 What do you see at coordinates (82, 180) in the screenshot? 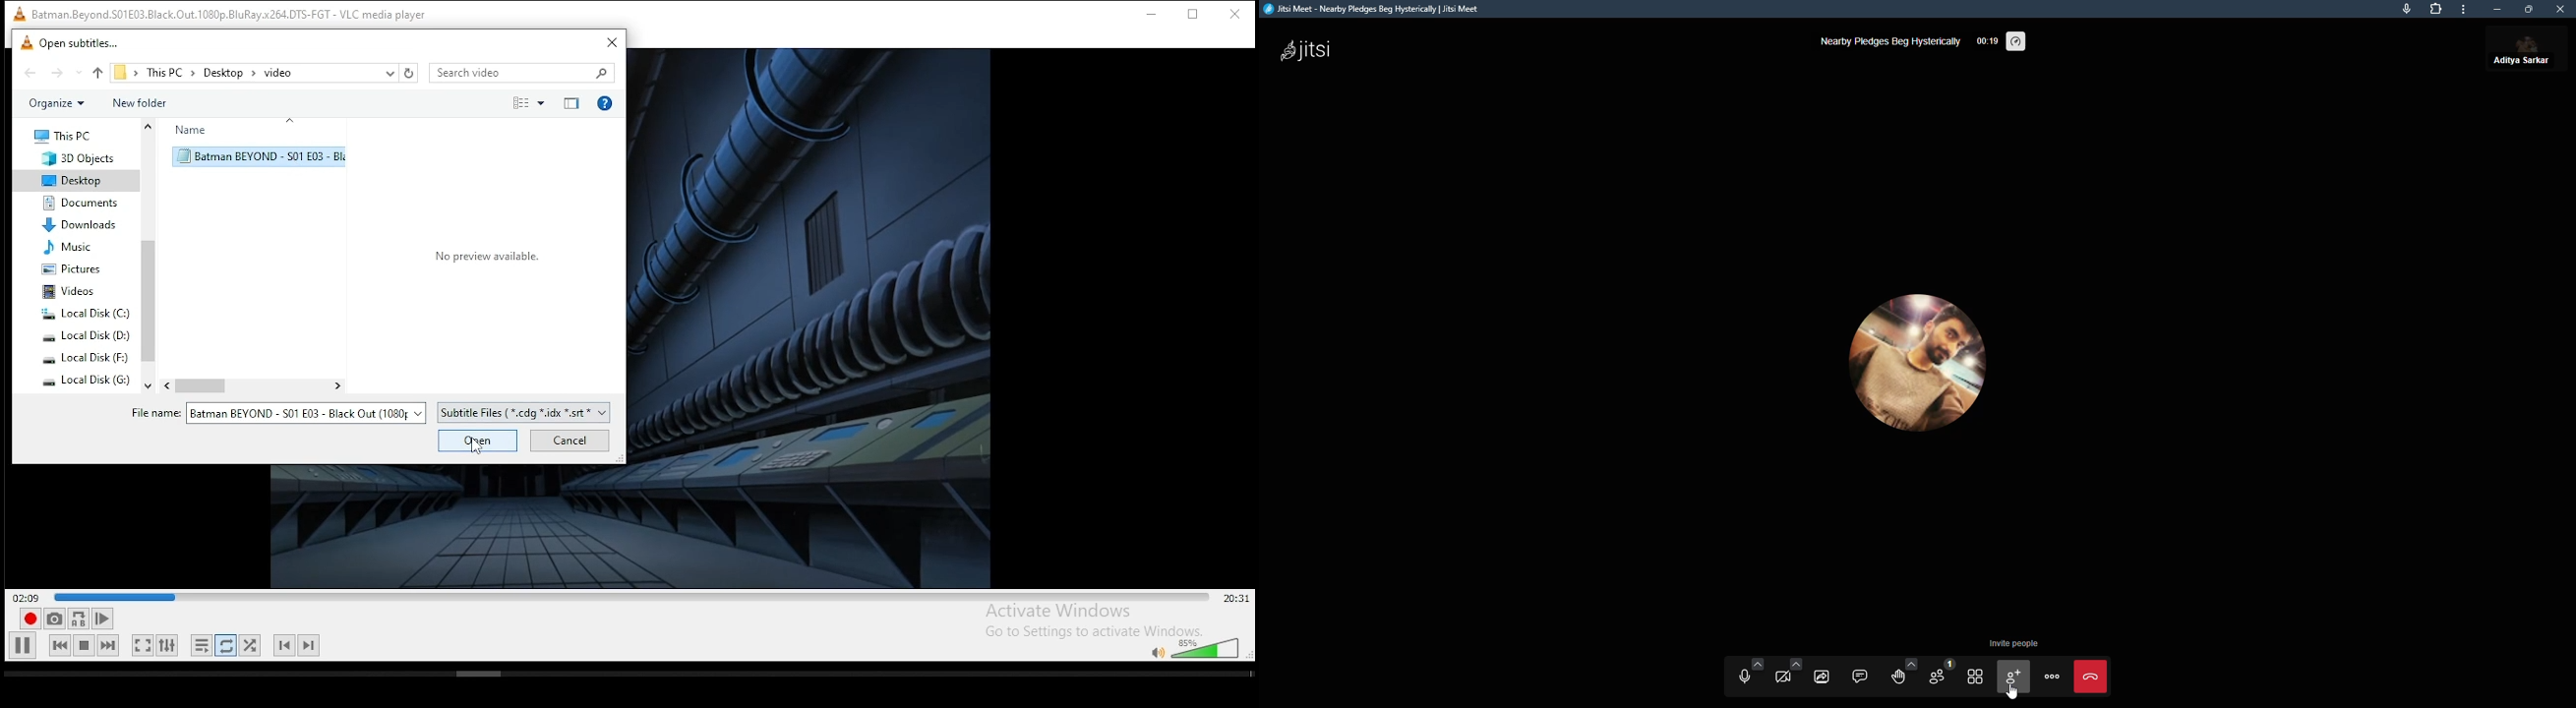
I see `desktop` at bounding box center [82, 180].